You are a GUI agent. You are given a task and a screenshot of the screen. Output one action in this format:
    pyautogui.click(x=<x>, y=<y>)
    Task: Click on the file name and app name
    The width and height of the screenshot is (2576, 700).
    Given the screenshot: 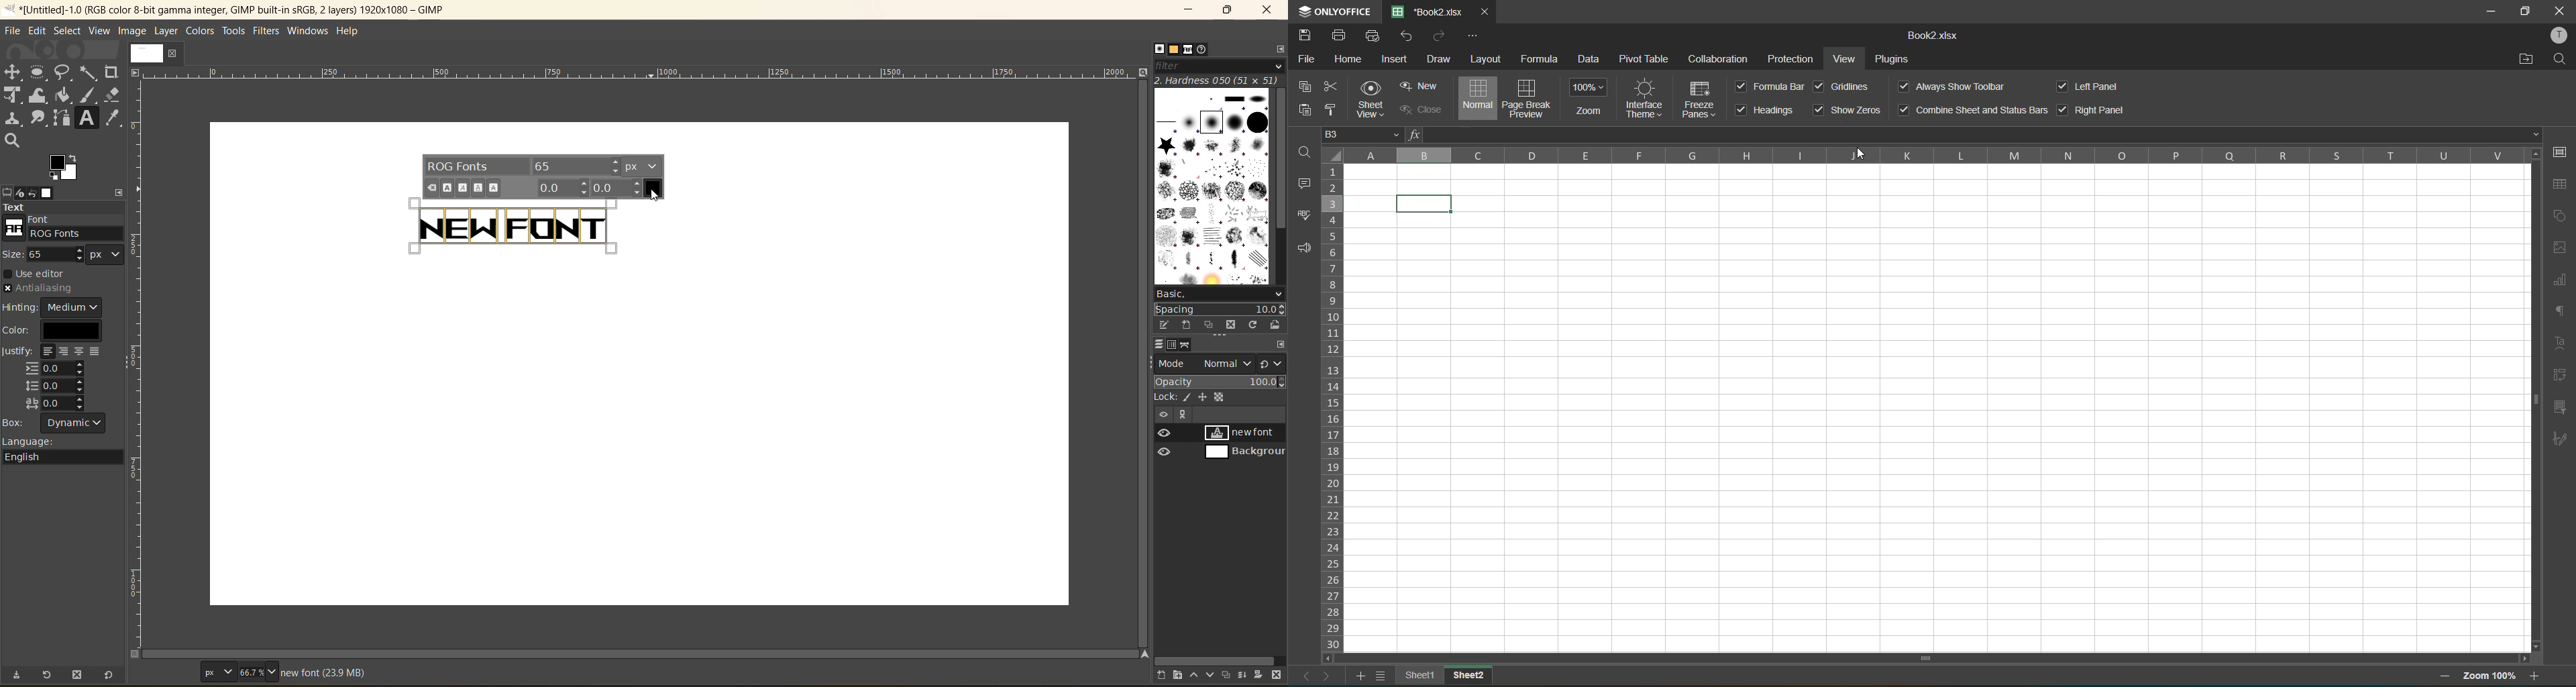 What is the action you would take?
    pyautogui.click(x=239, y=9)
    